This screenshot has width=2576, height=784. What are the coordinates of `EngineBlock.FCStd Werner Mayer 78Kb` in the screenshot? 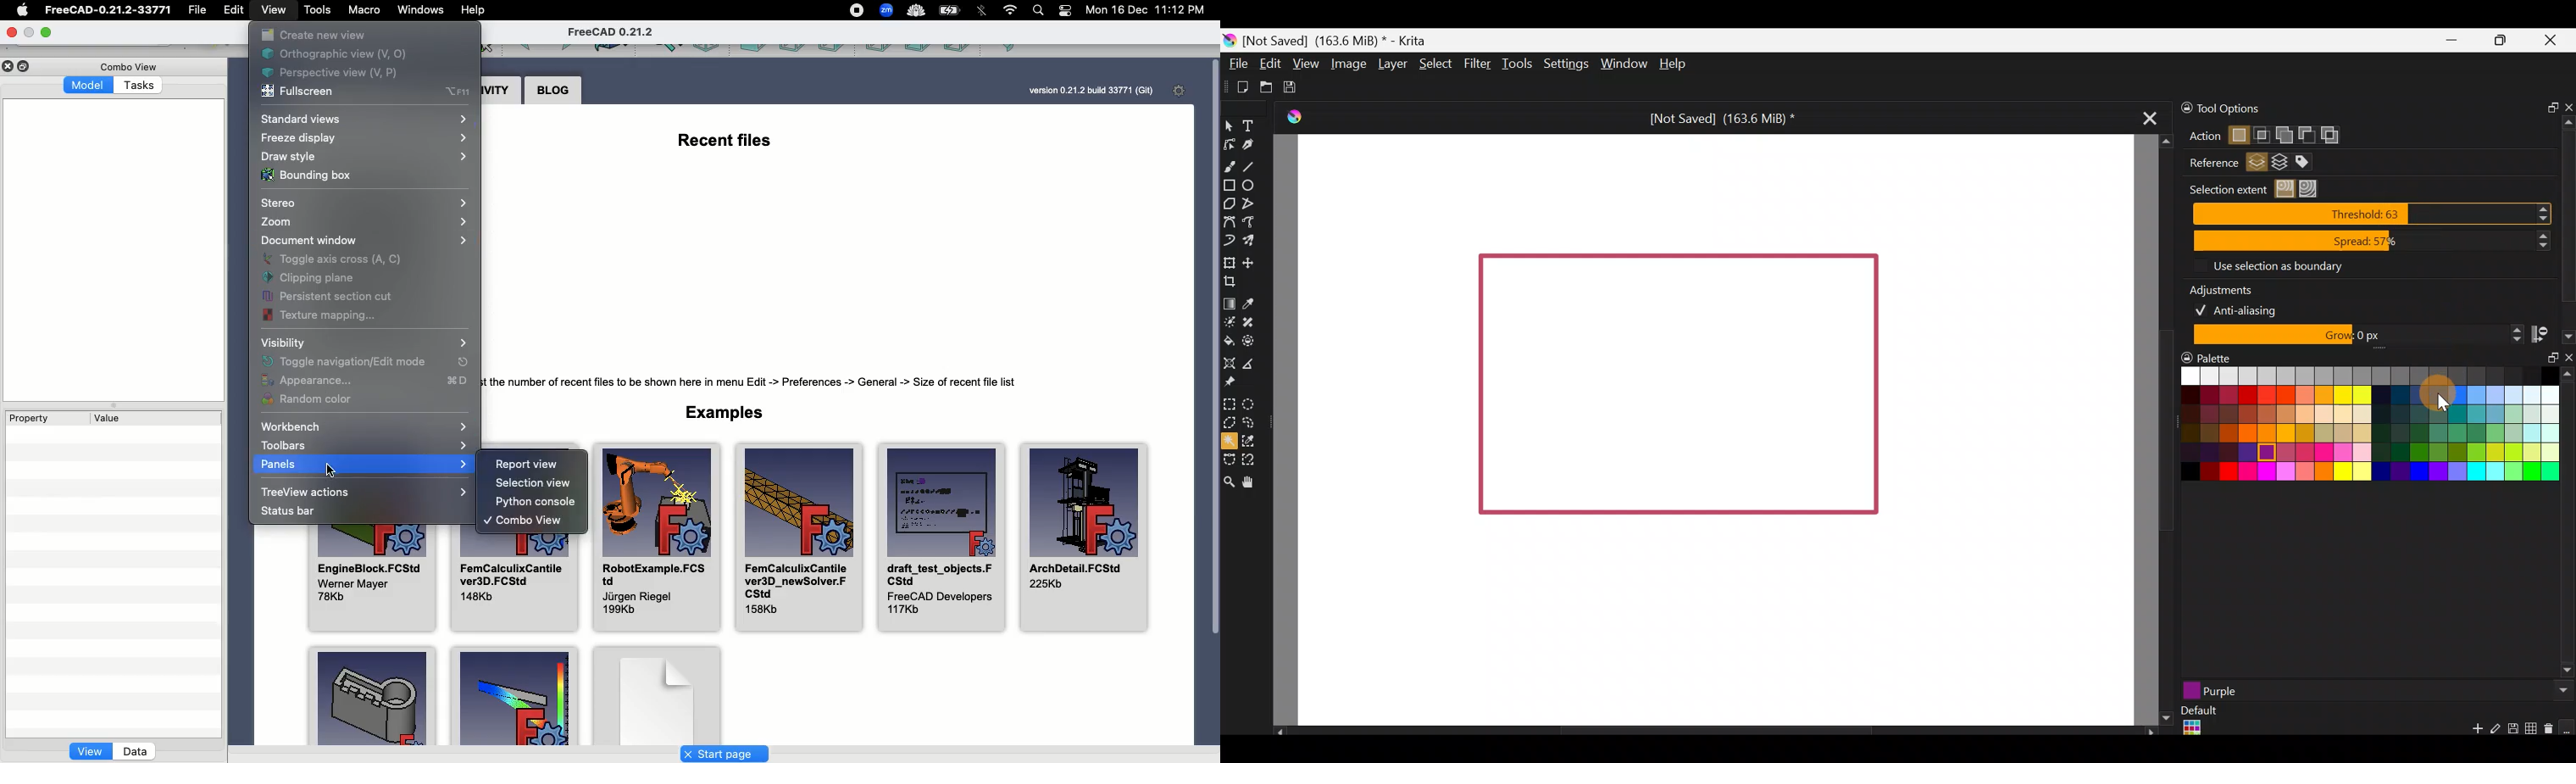 It's located at (374, 578).